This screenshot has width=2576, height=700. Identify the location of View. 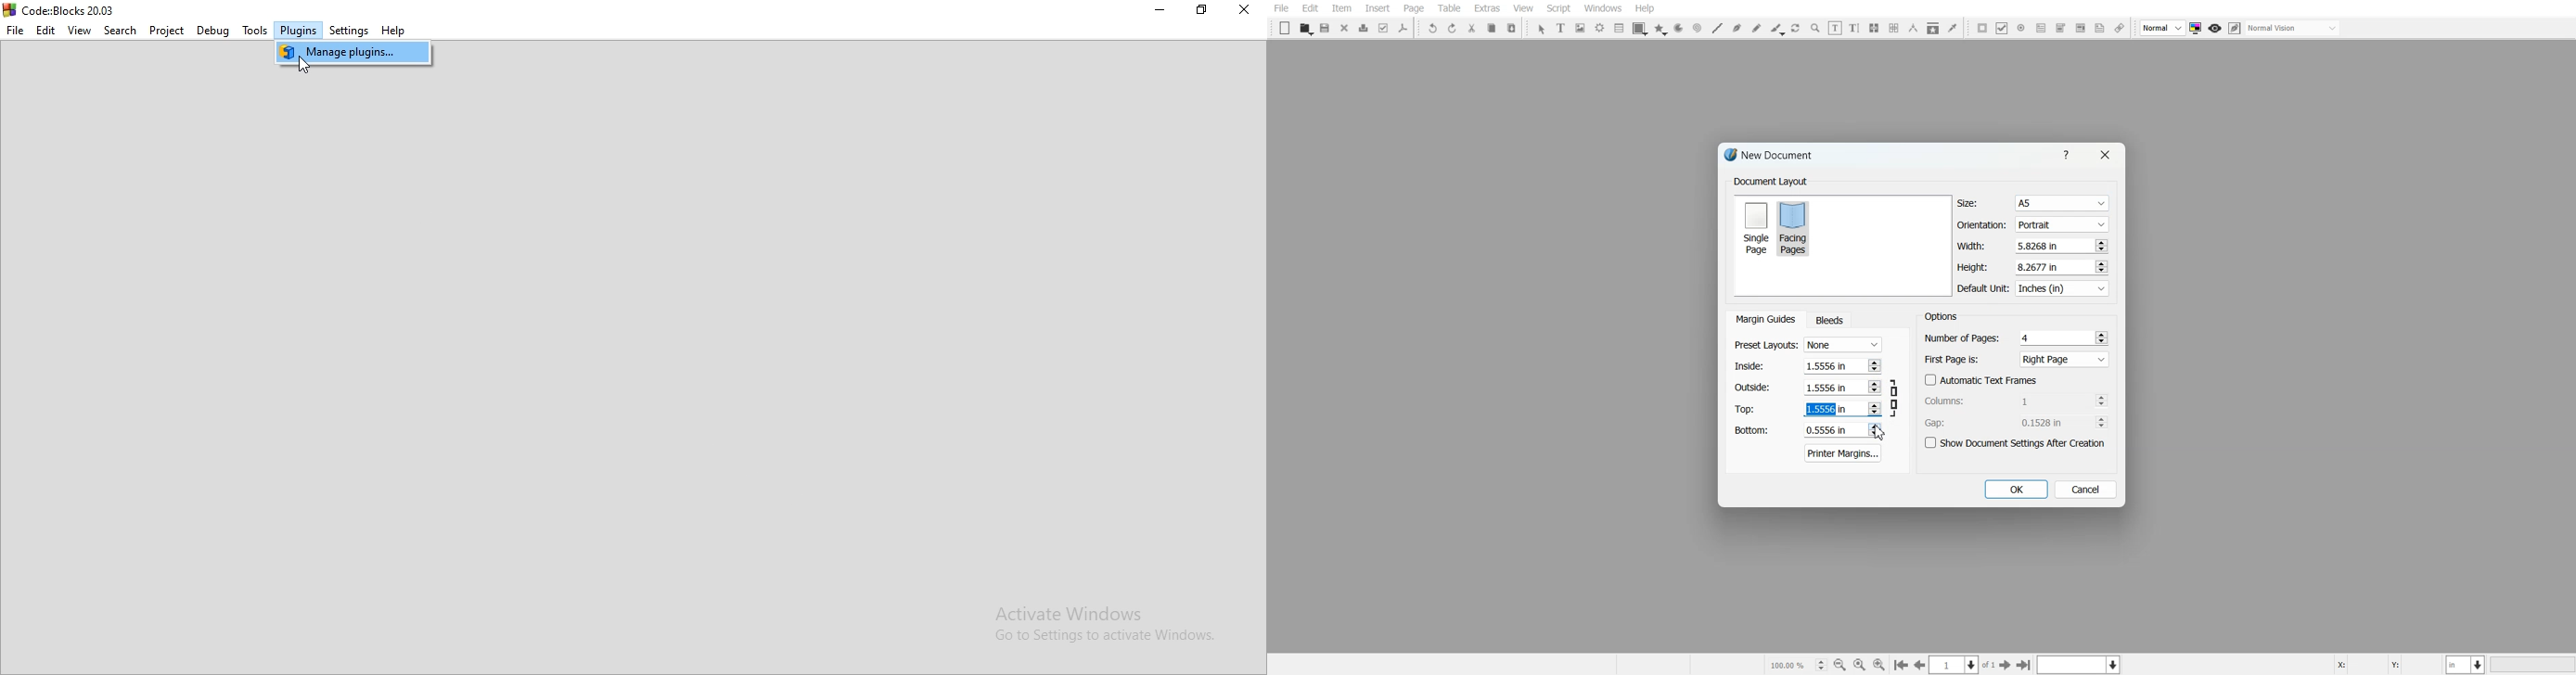
(1523, 8).